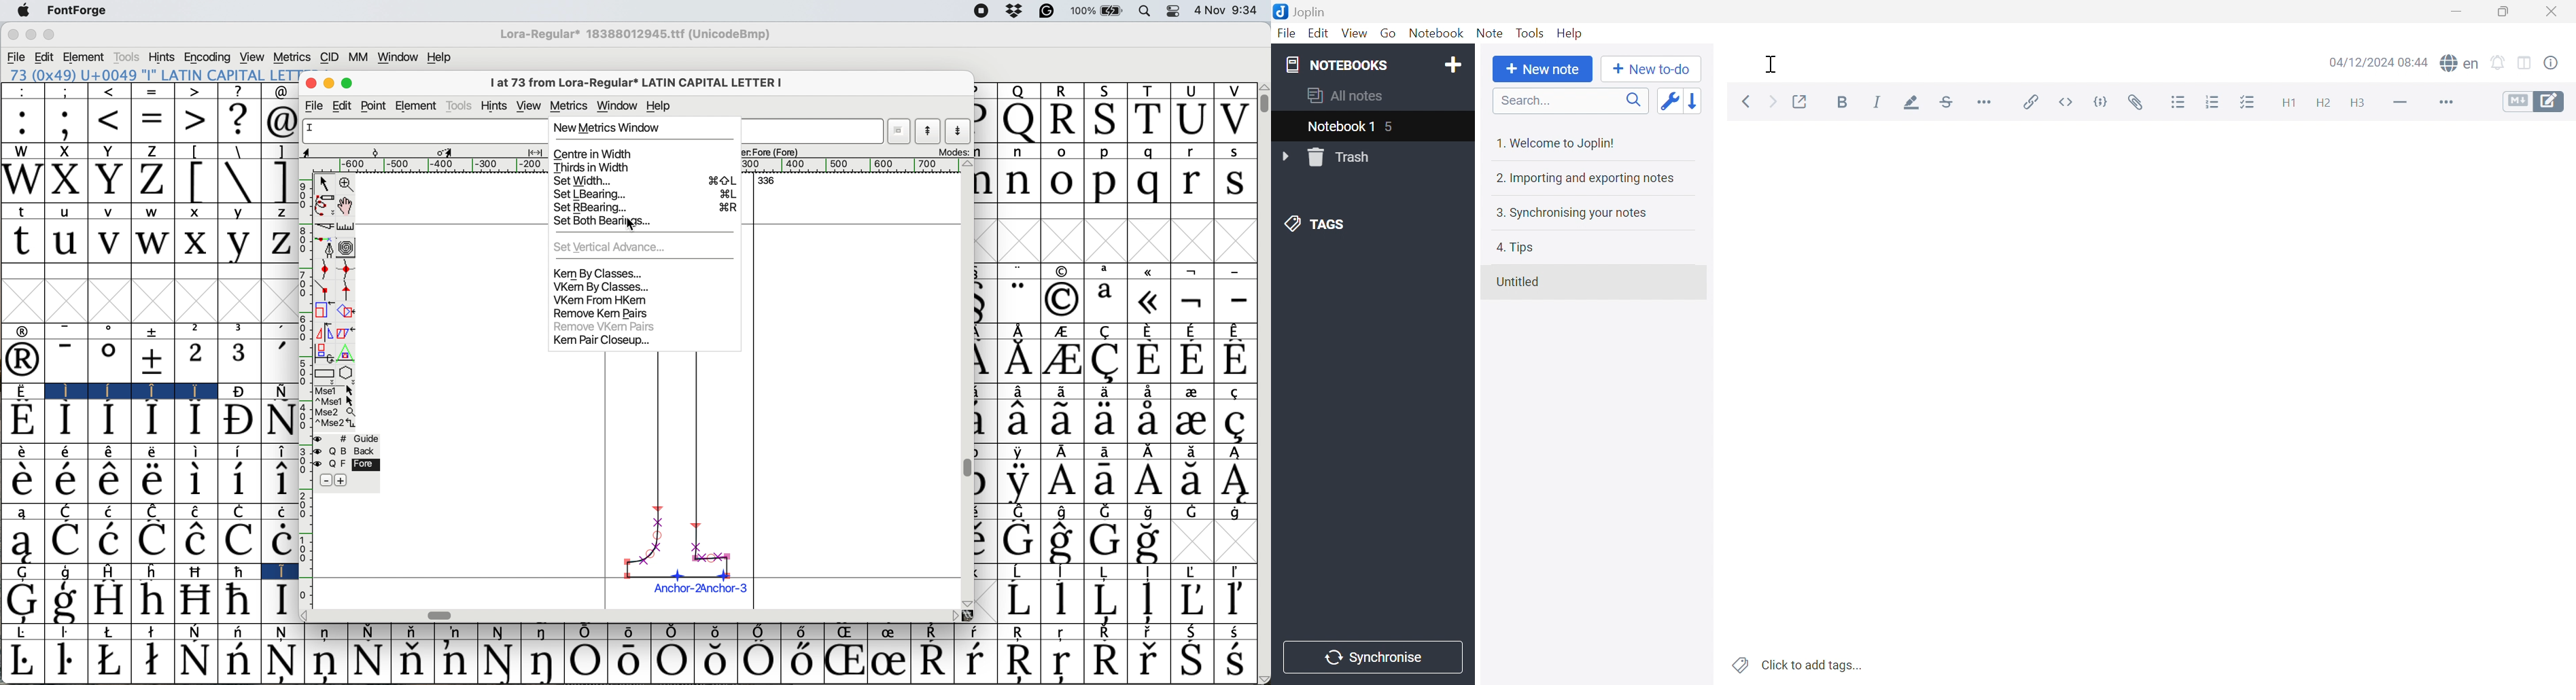 The height and width of the screenshot is (700, 2576). What do you see at coordinates (967, 164) in the screenshot?
I see `` at bounding box center [967, 164].